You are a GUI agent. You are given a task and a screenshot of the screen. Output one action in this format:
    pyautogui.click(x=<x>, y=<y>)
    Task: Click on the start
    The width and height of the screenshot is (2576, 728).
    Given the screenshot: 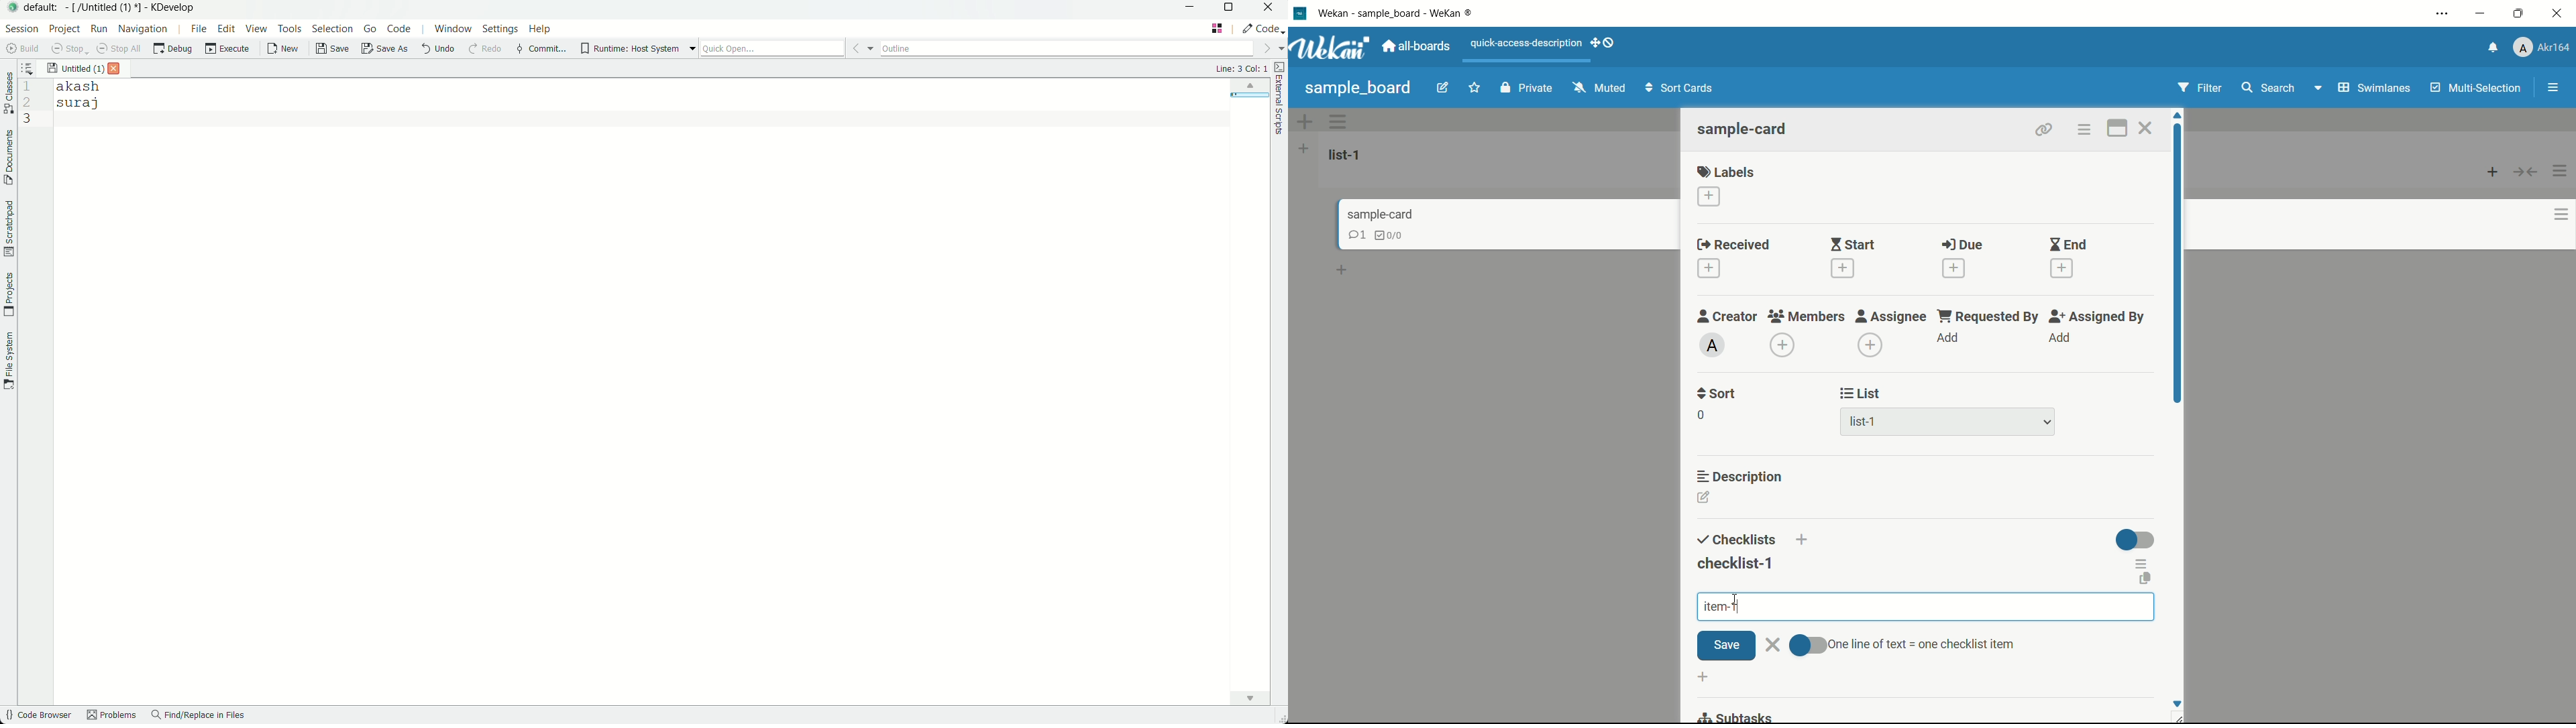 What is the action you would take?
    pyautogui.click(x=1854, y=245)
    